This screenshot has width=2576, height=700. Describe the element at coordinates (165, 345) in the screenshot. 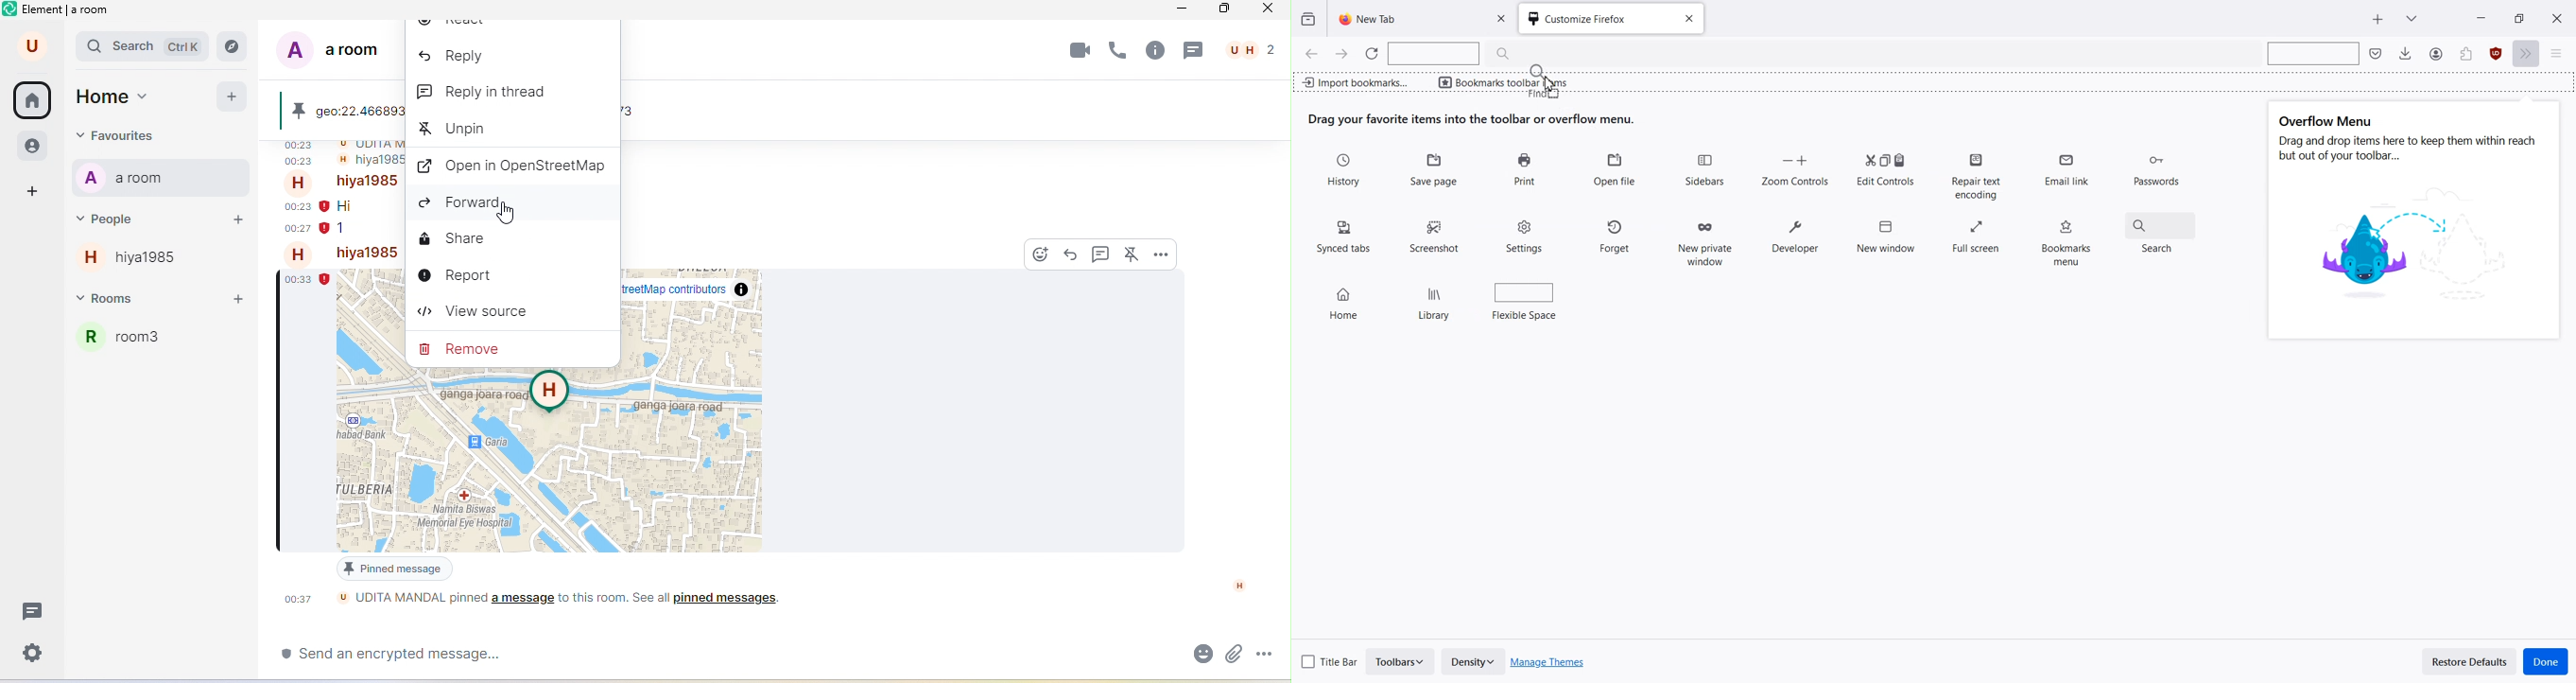

I see `room 3` at that location.